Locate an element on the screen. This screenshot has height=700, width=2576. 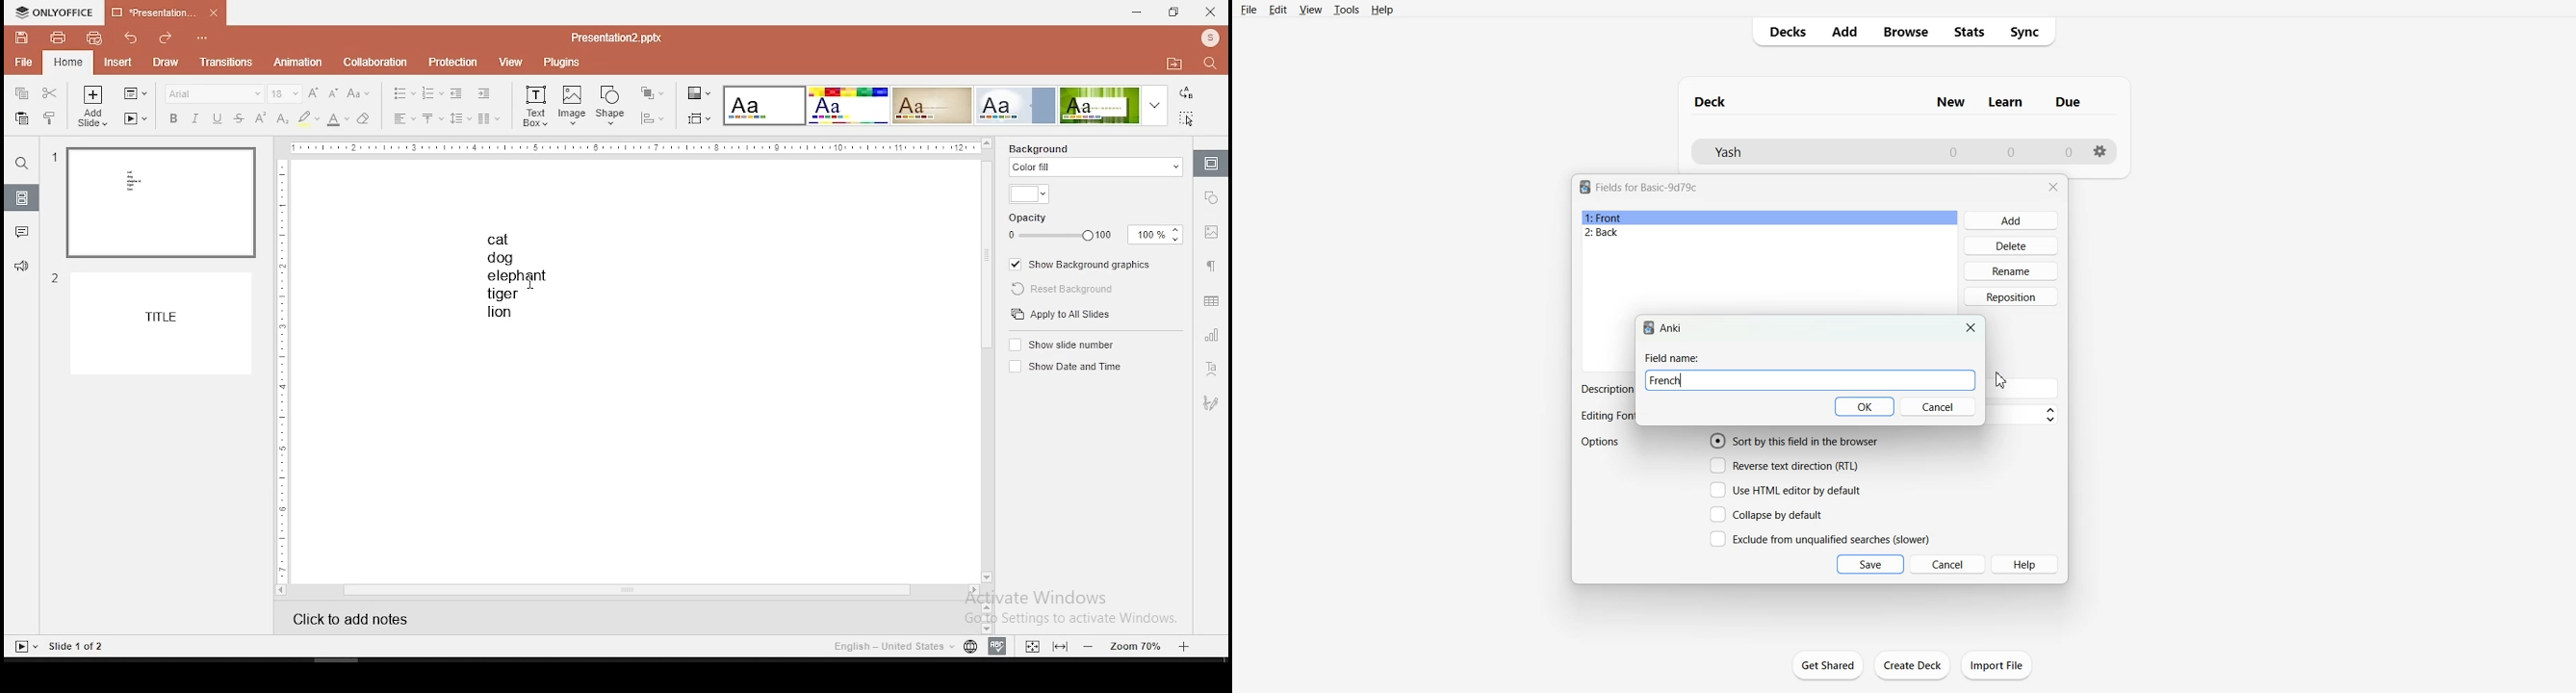
open file location is located at coordinates (1172, 64).